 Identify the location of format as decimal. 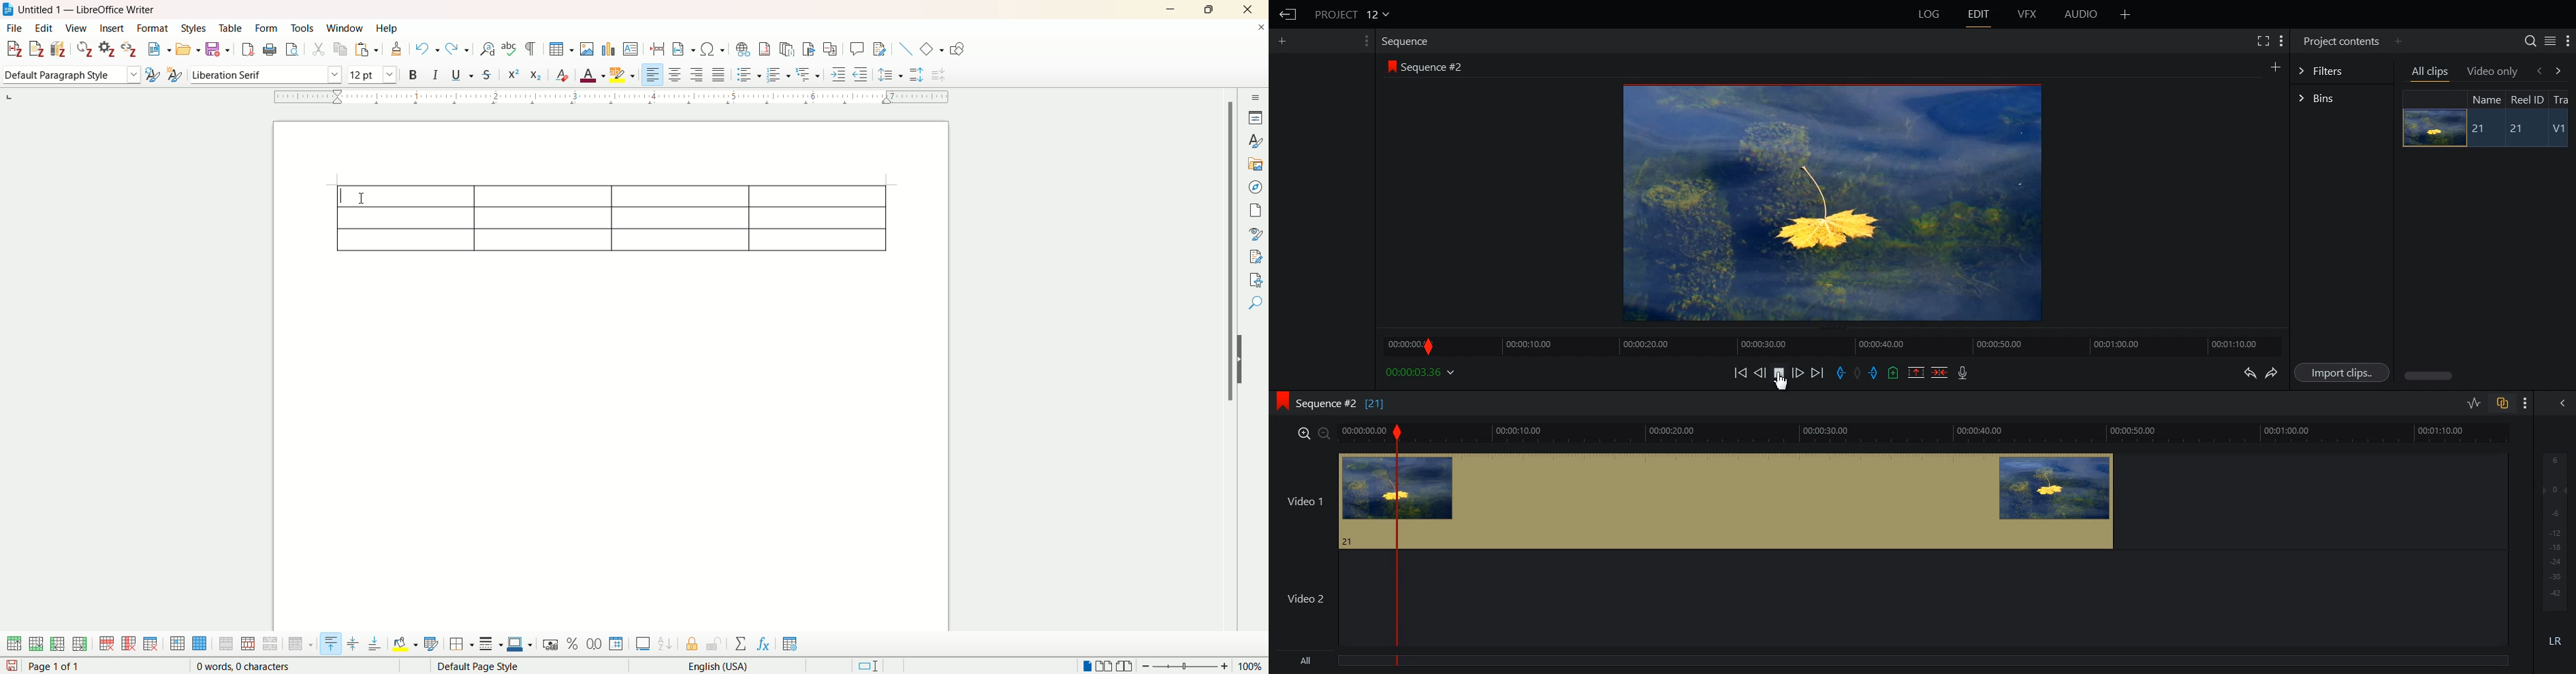
(597, 644).